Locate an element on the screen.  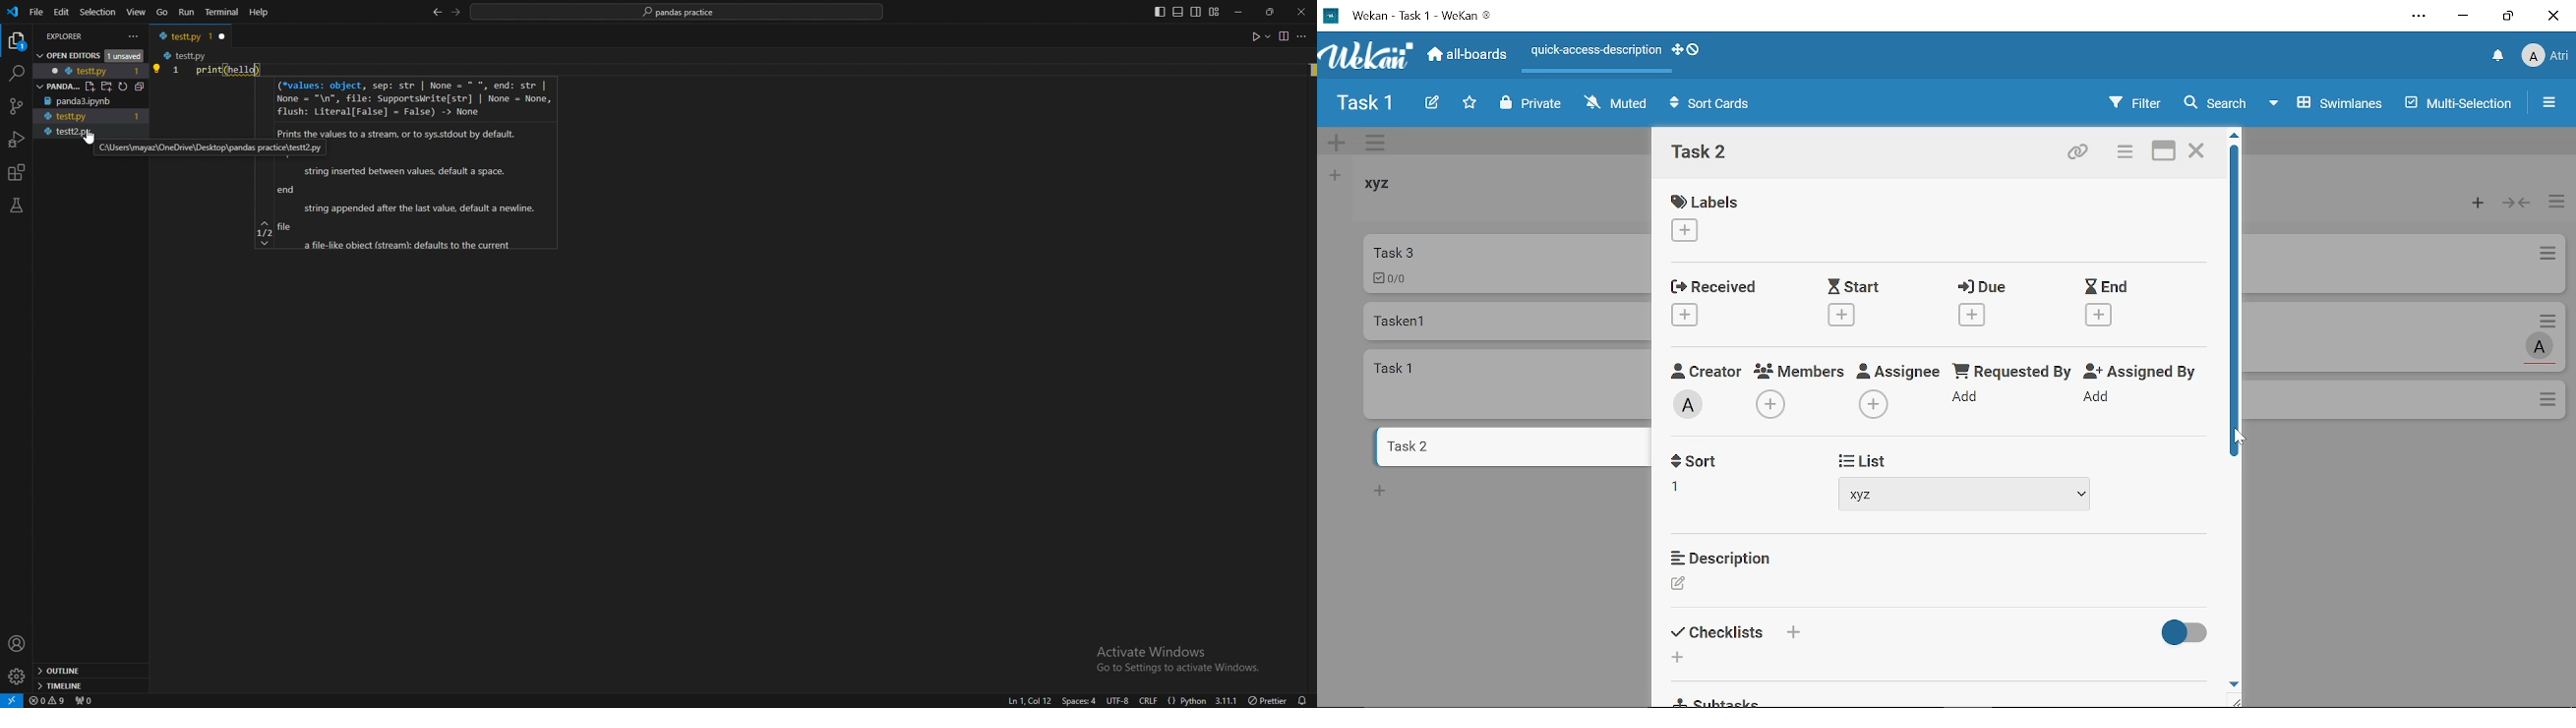
Move up is located at coordinates (2235, 136).